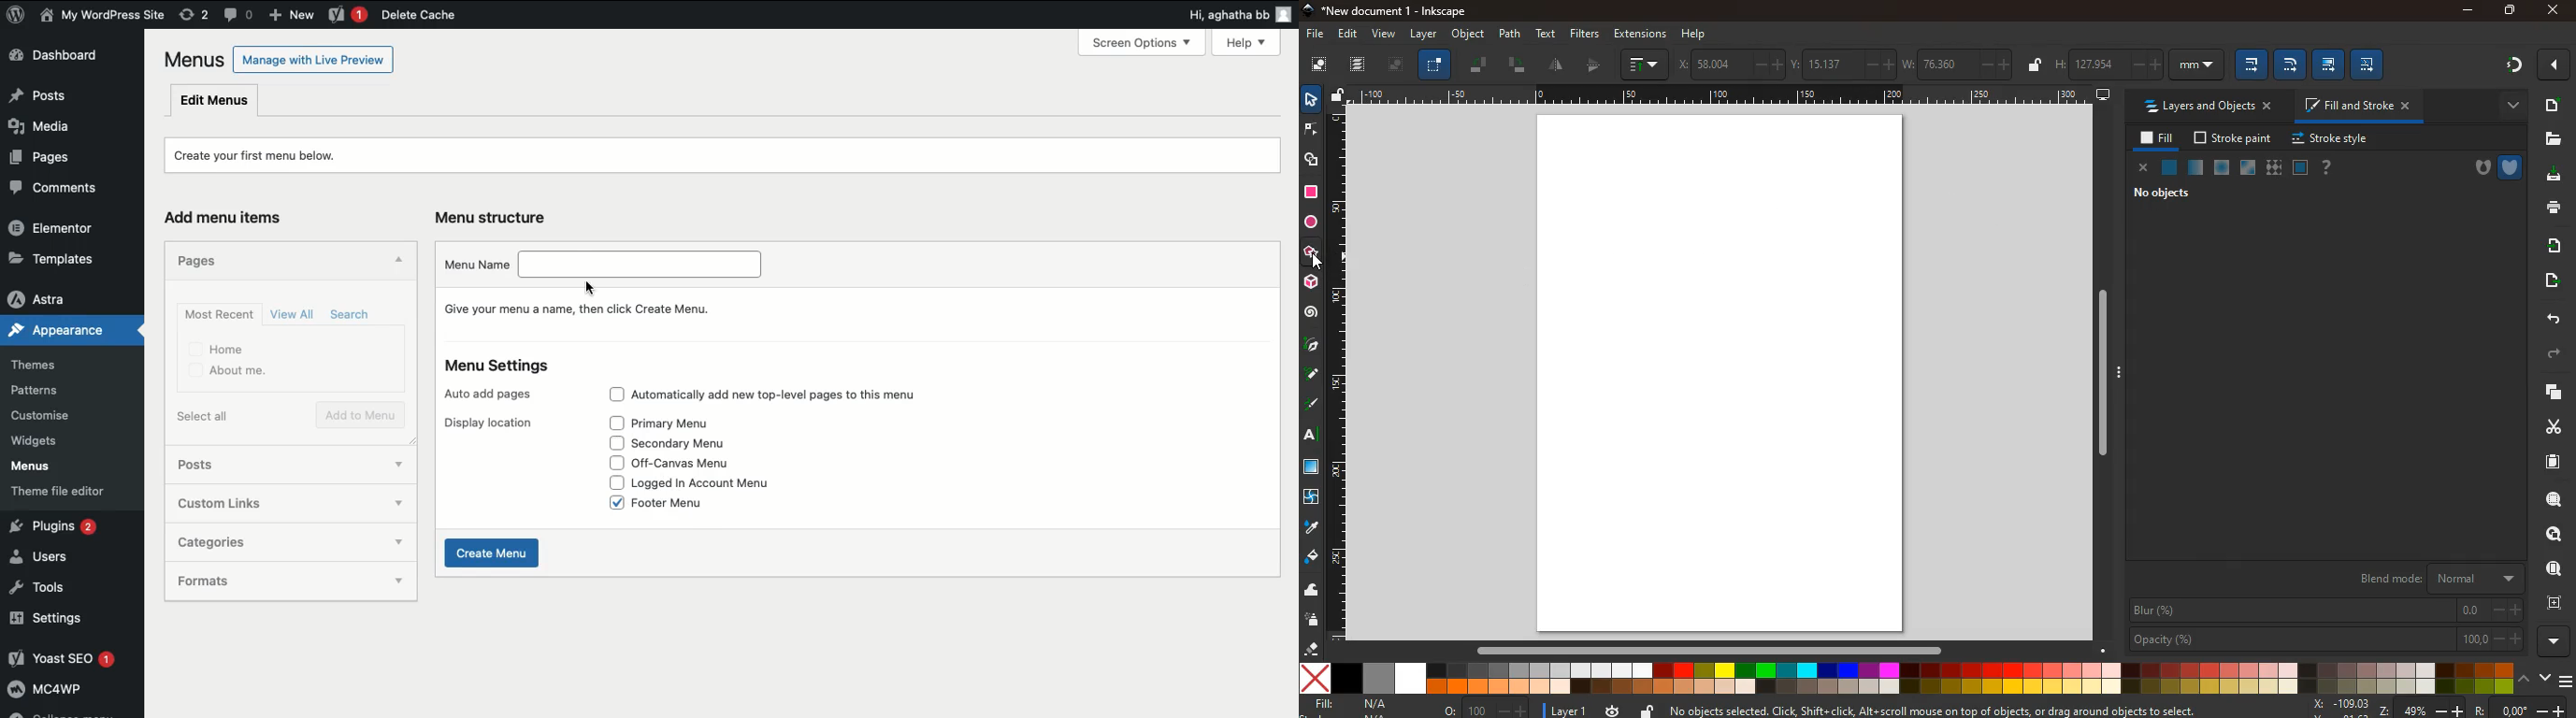 This screenshot has width=2576, height=728. I want to click on up, so click(2524, 678).